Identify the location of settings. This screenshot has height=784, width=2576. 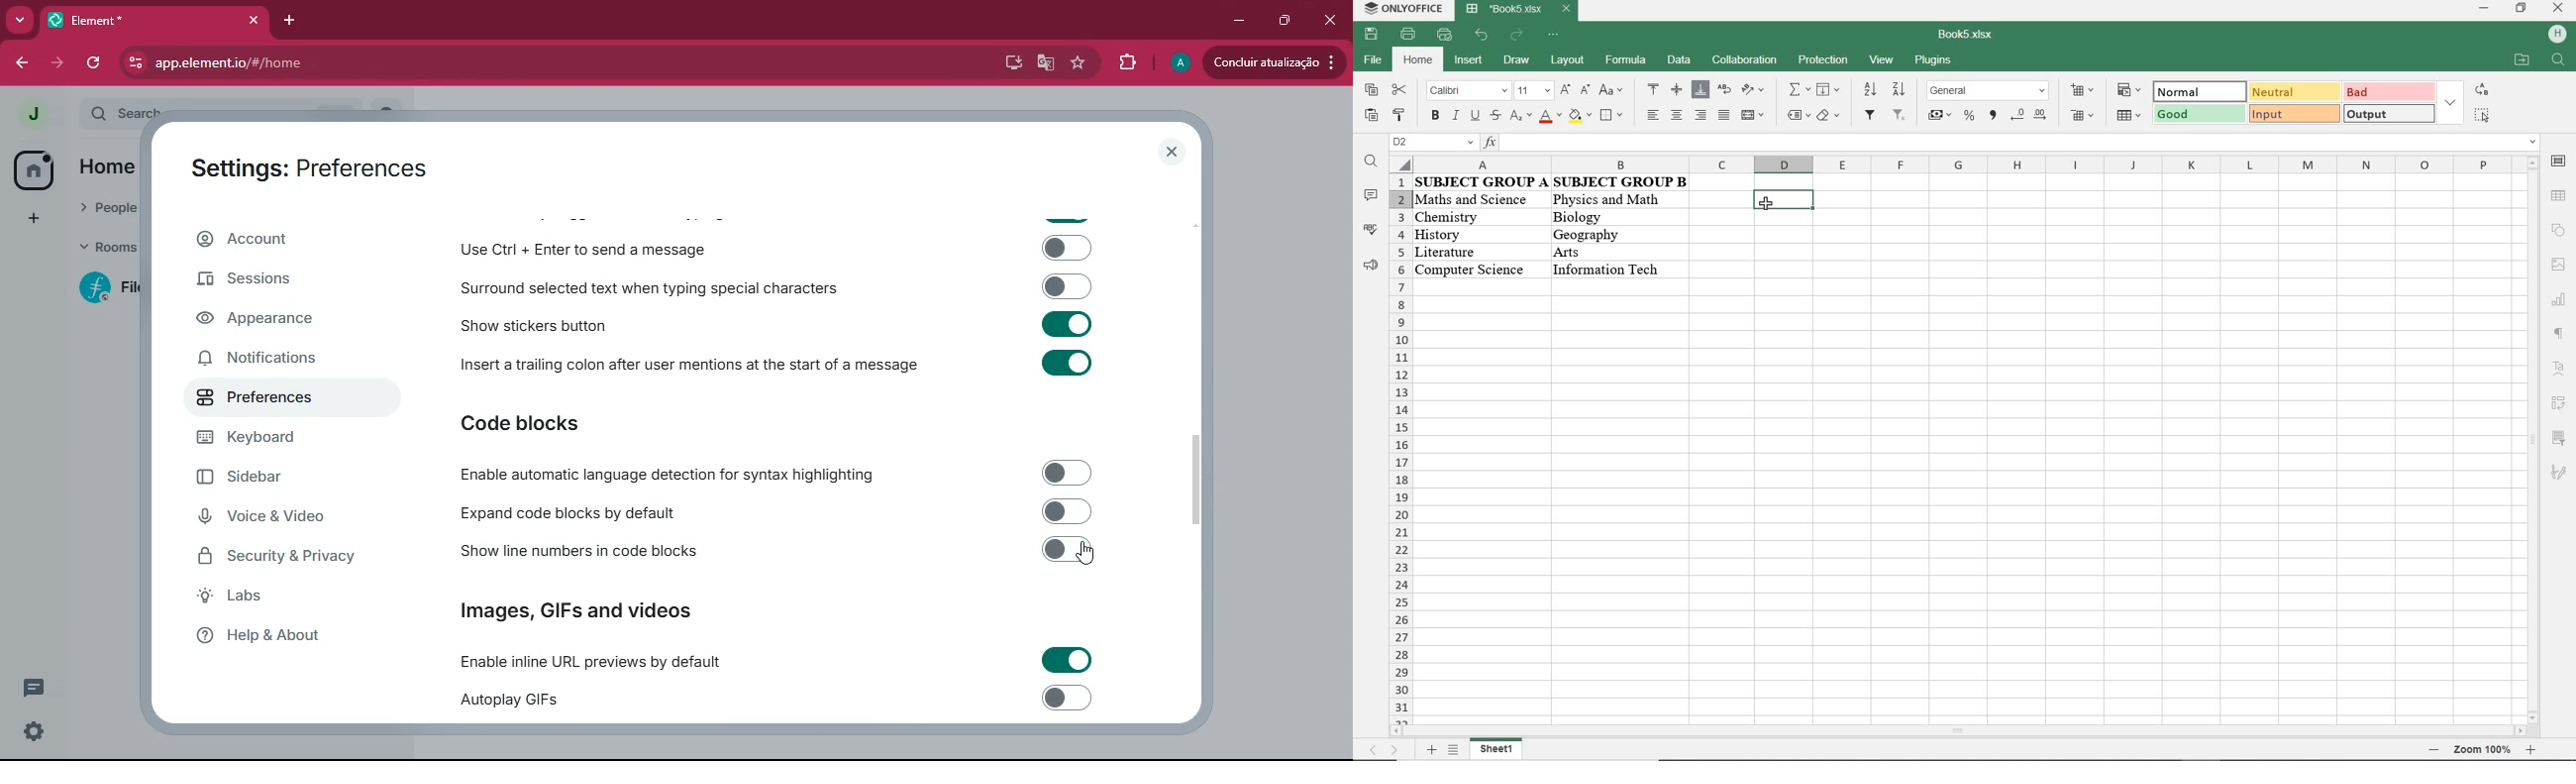
(34, 731).